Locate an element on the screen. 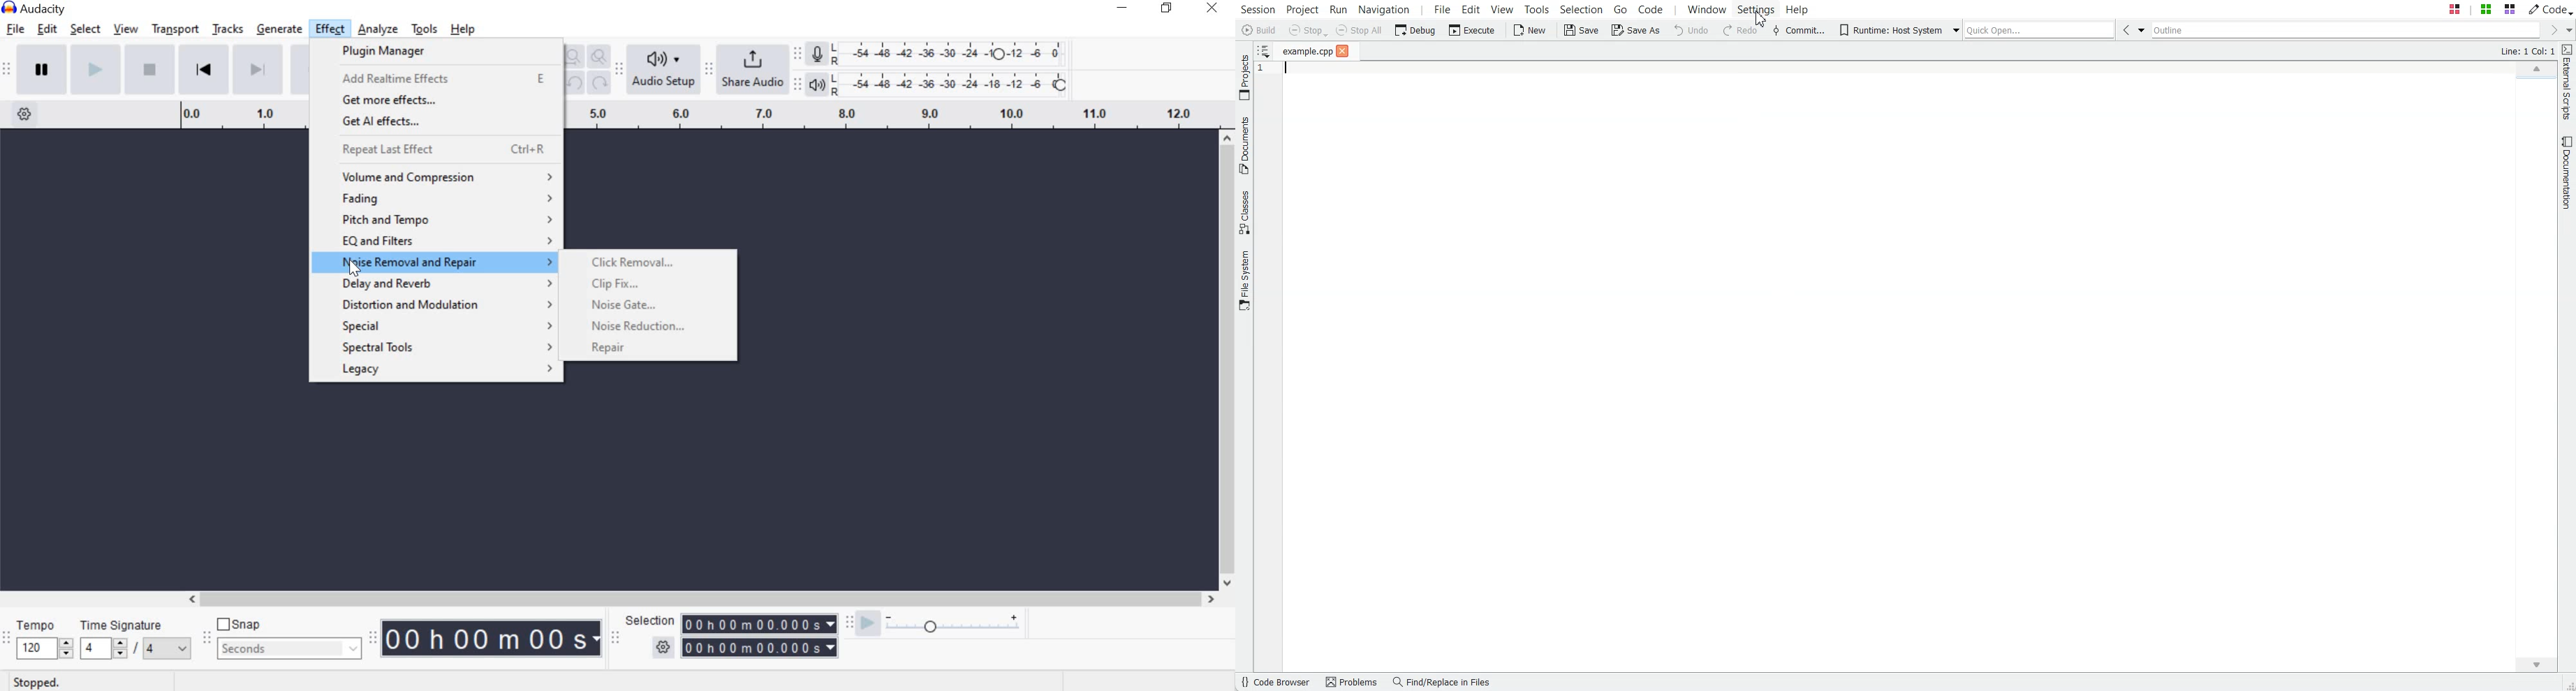 Image resolution: width=2576 pixels, height=700 pixels. close is located at coordinates (1215, 9).